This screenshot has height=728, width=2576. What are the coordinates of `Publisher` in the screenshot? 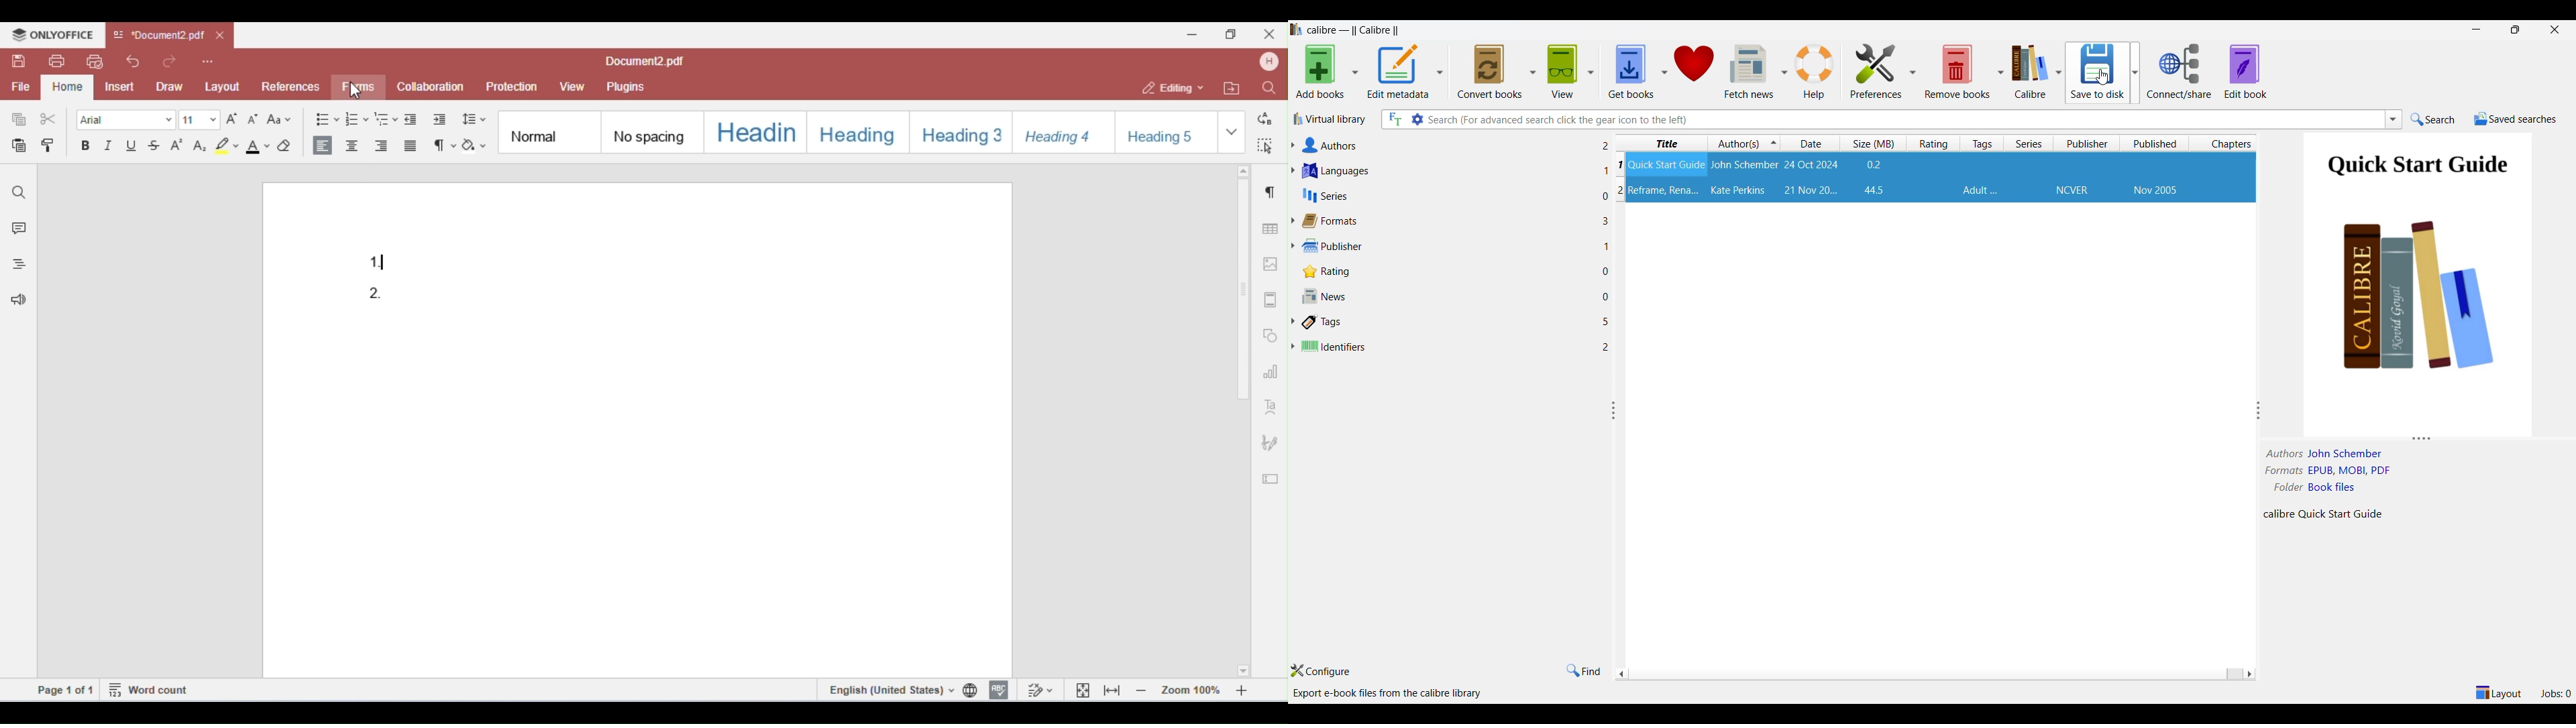 It's located at (2072, 191).